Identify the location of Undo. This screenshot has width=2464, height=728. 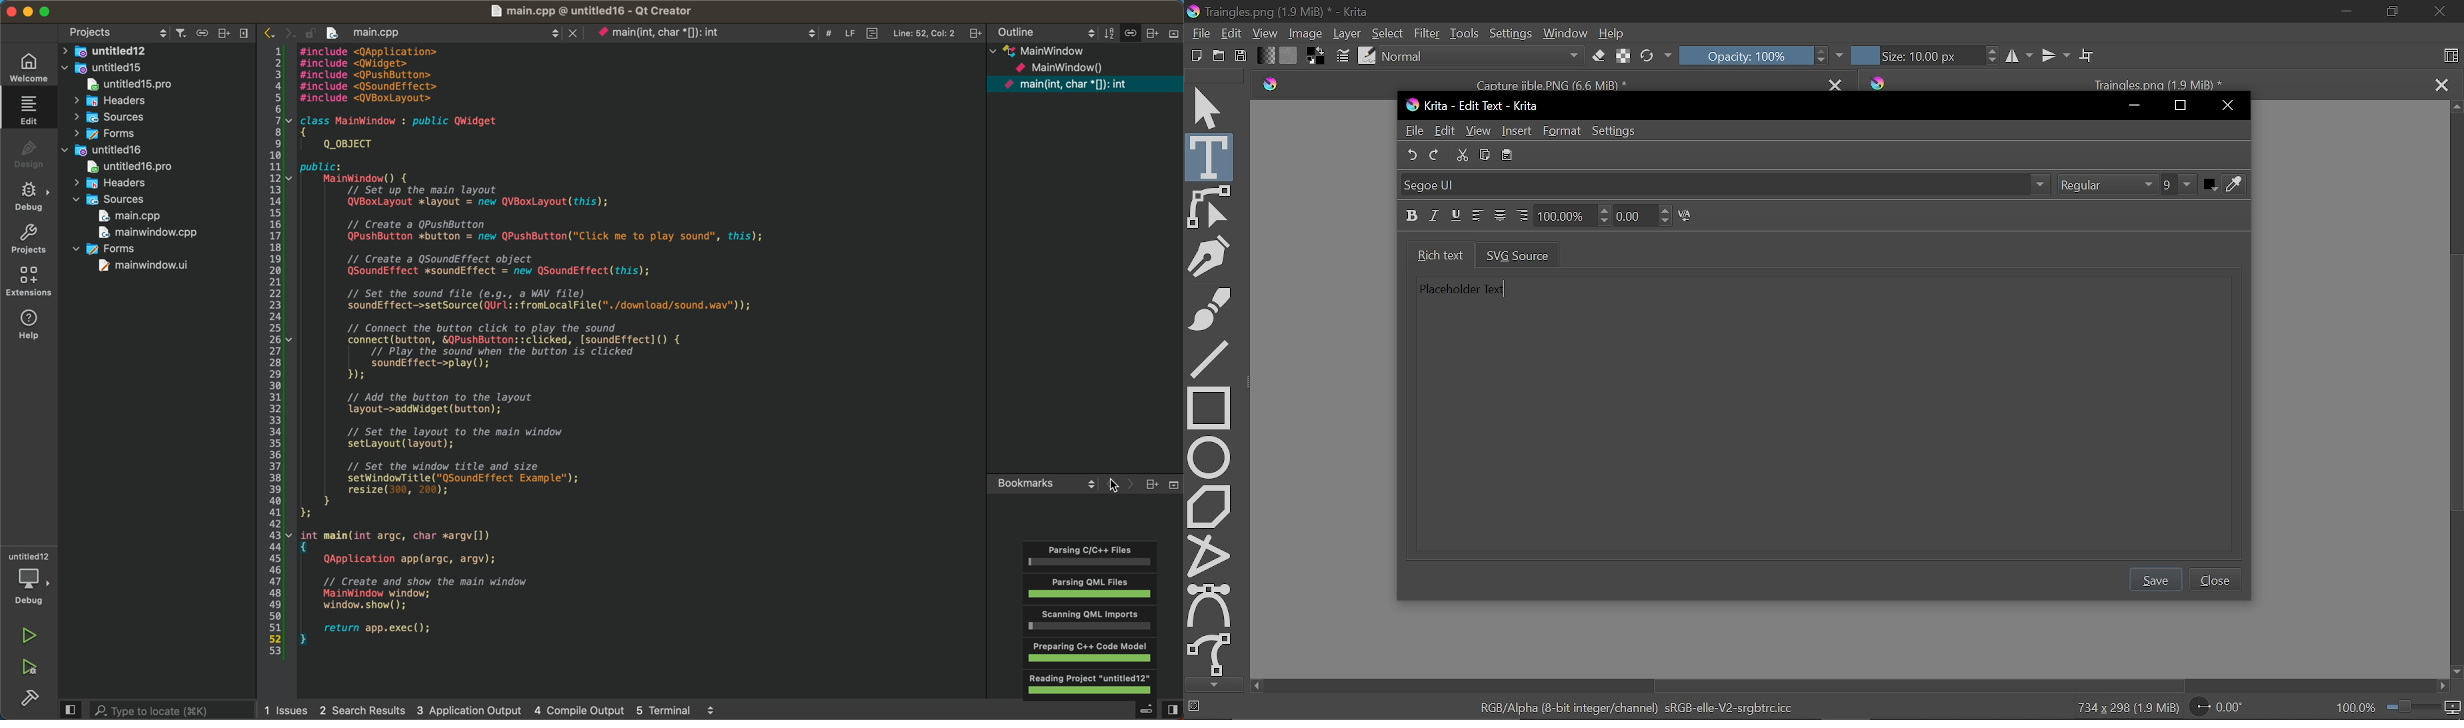
(1415, 157).